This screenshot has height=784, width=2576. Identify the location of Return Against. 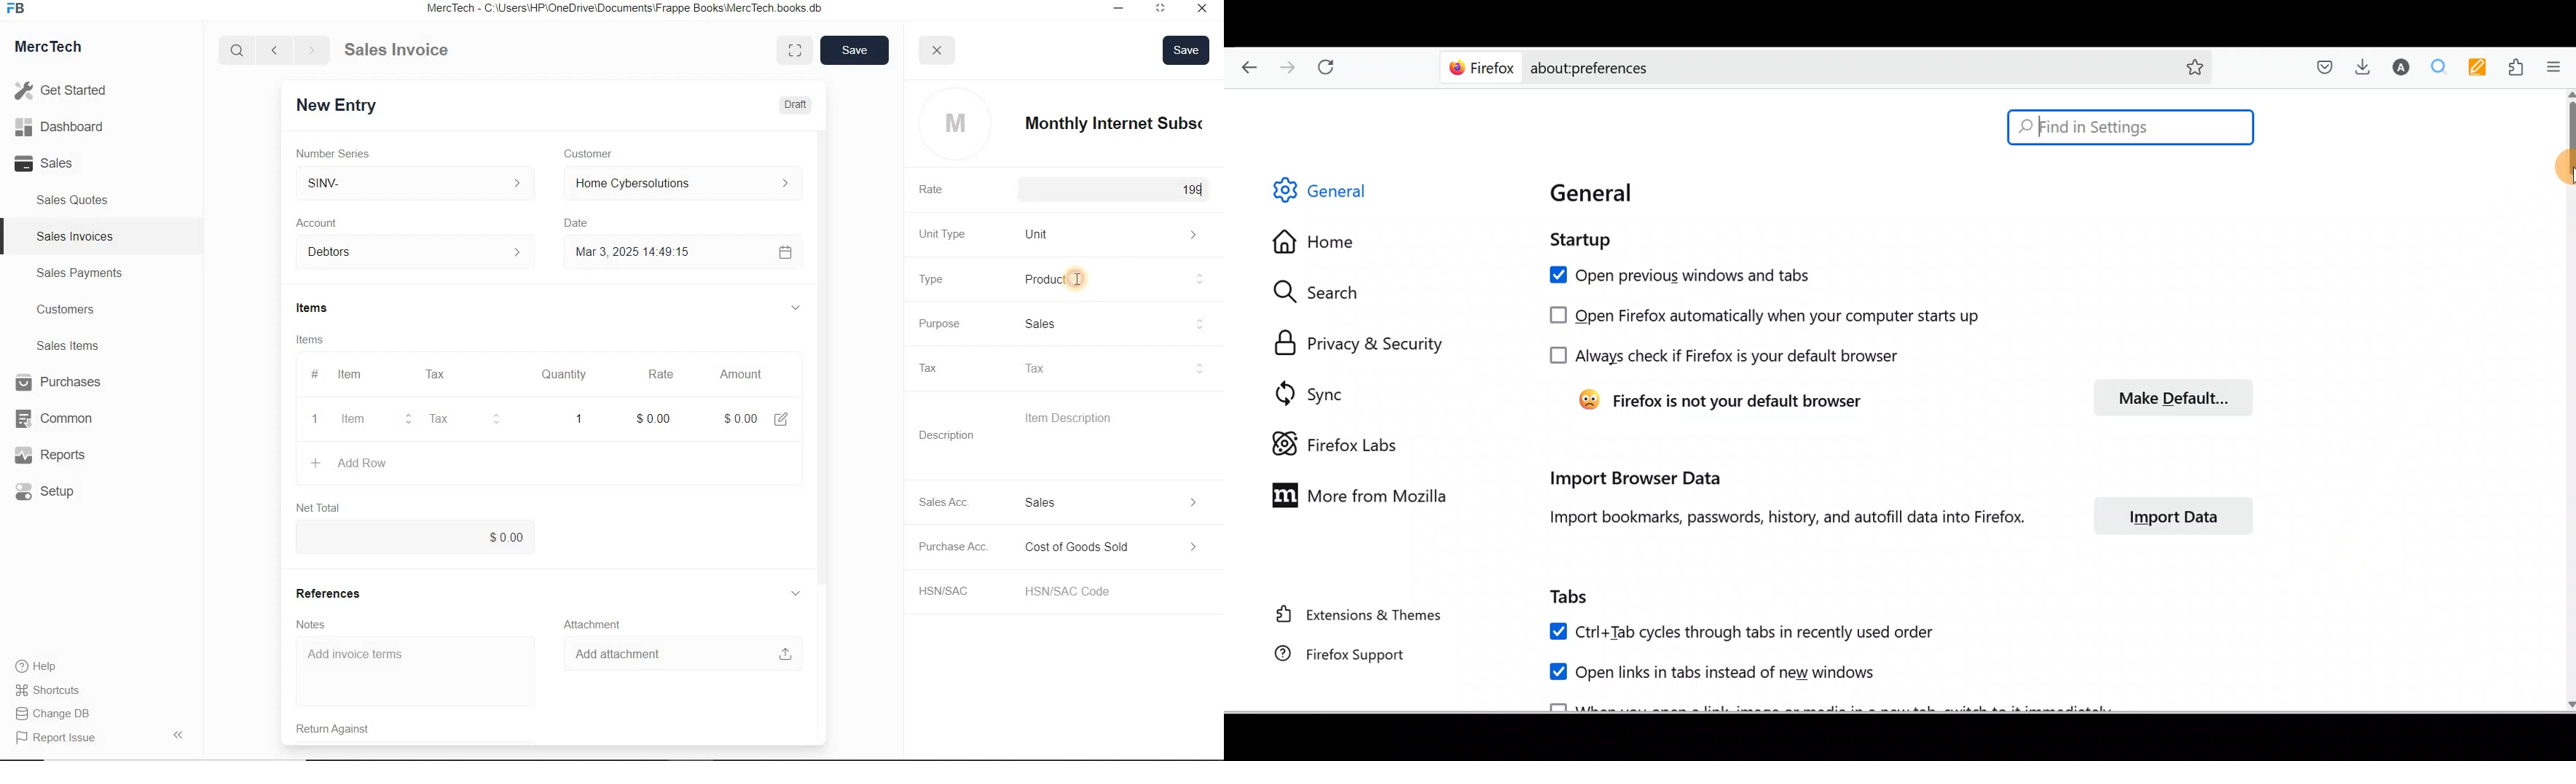
(342, 727).